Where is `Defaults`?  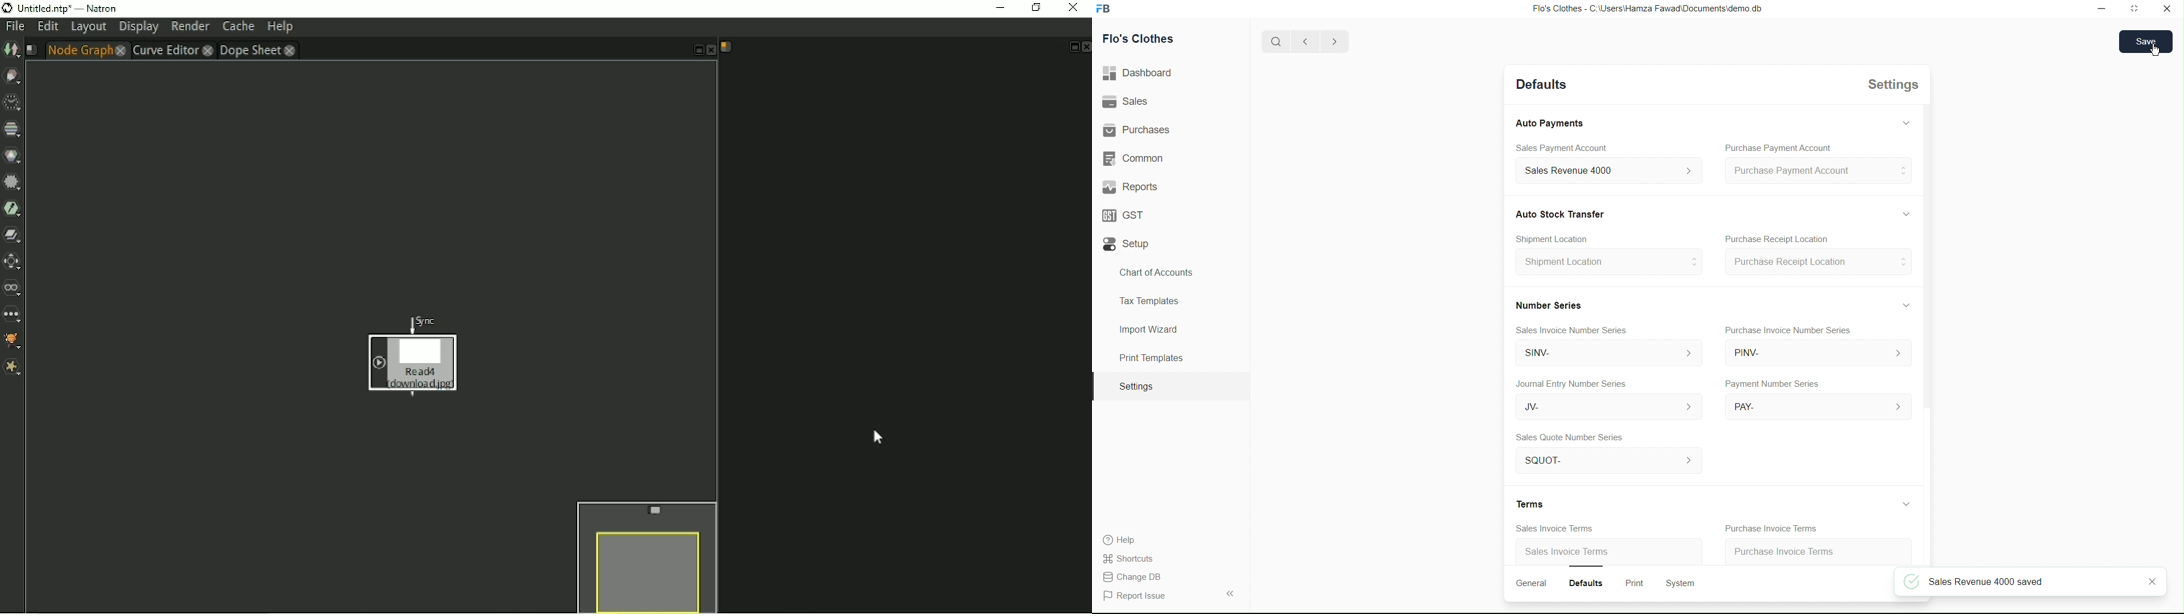 Defaults is located at coordinates (1590, 583).